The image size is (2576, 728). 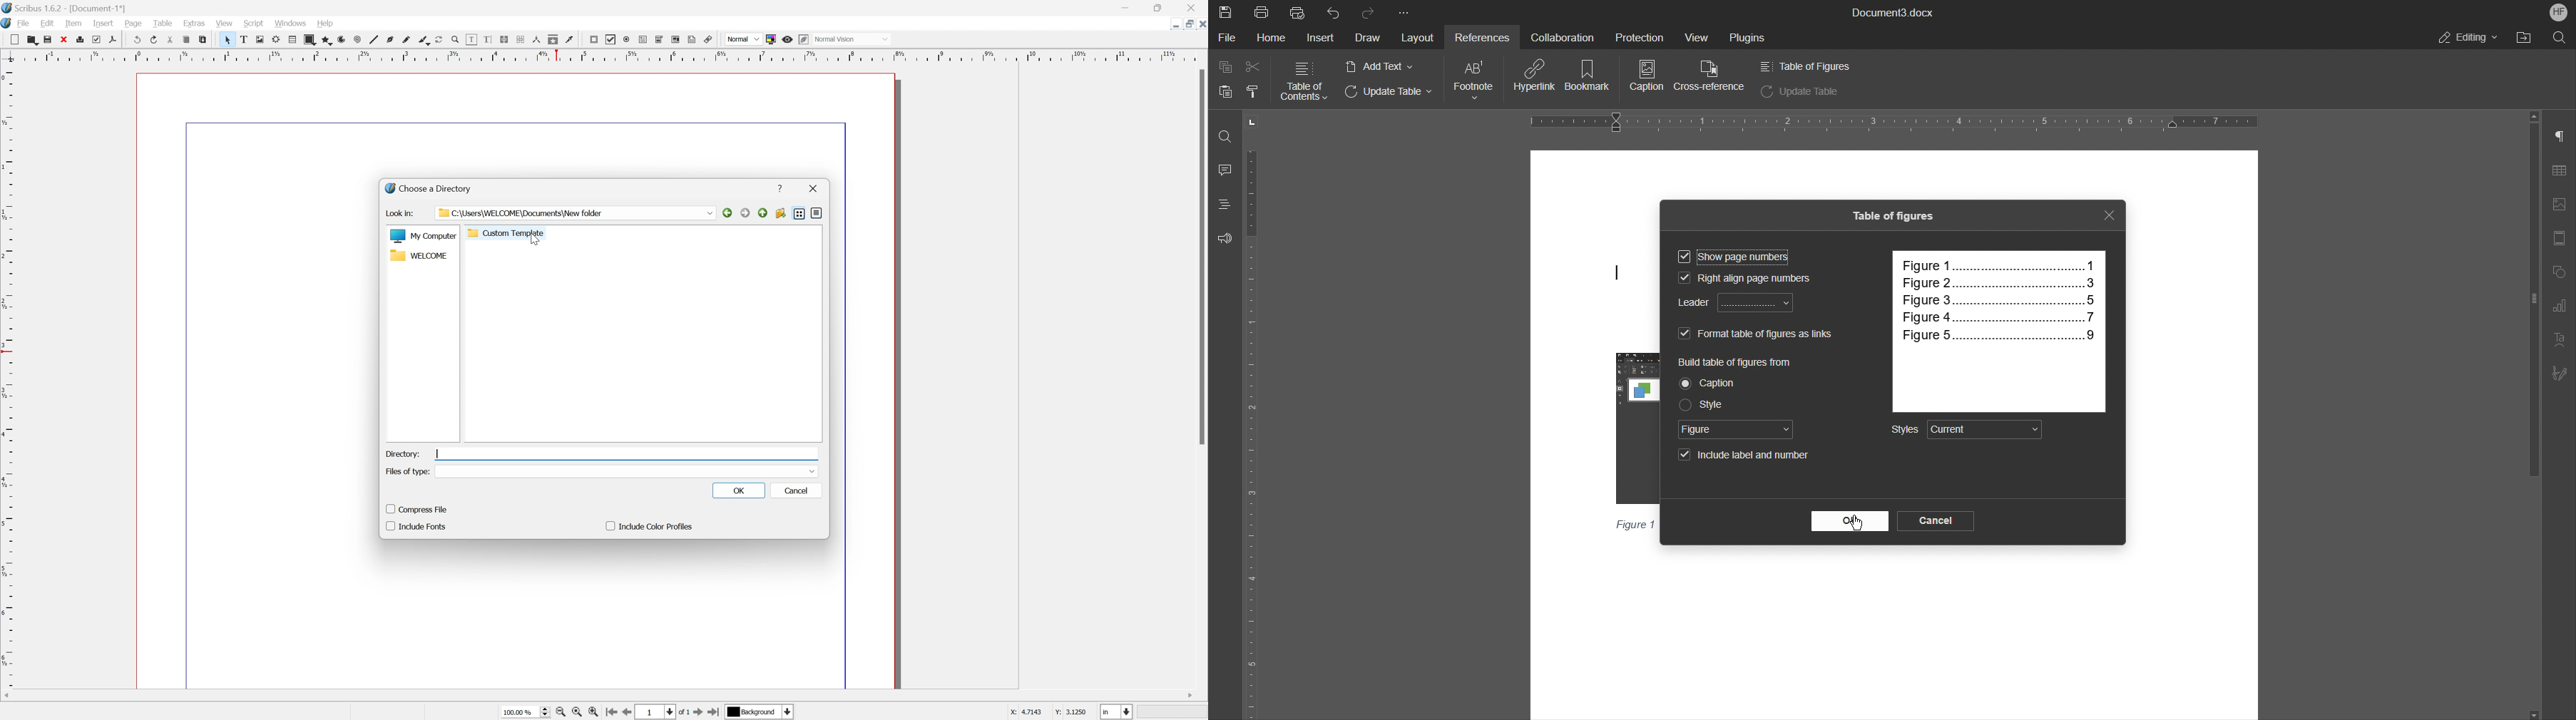 What do you see at coordinates (309, 39) in the screenshot?
I see `shape` at bounding box center [309, 39].